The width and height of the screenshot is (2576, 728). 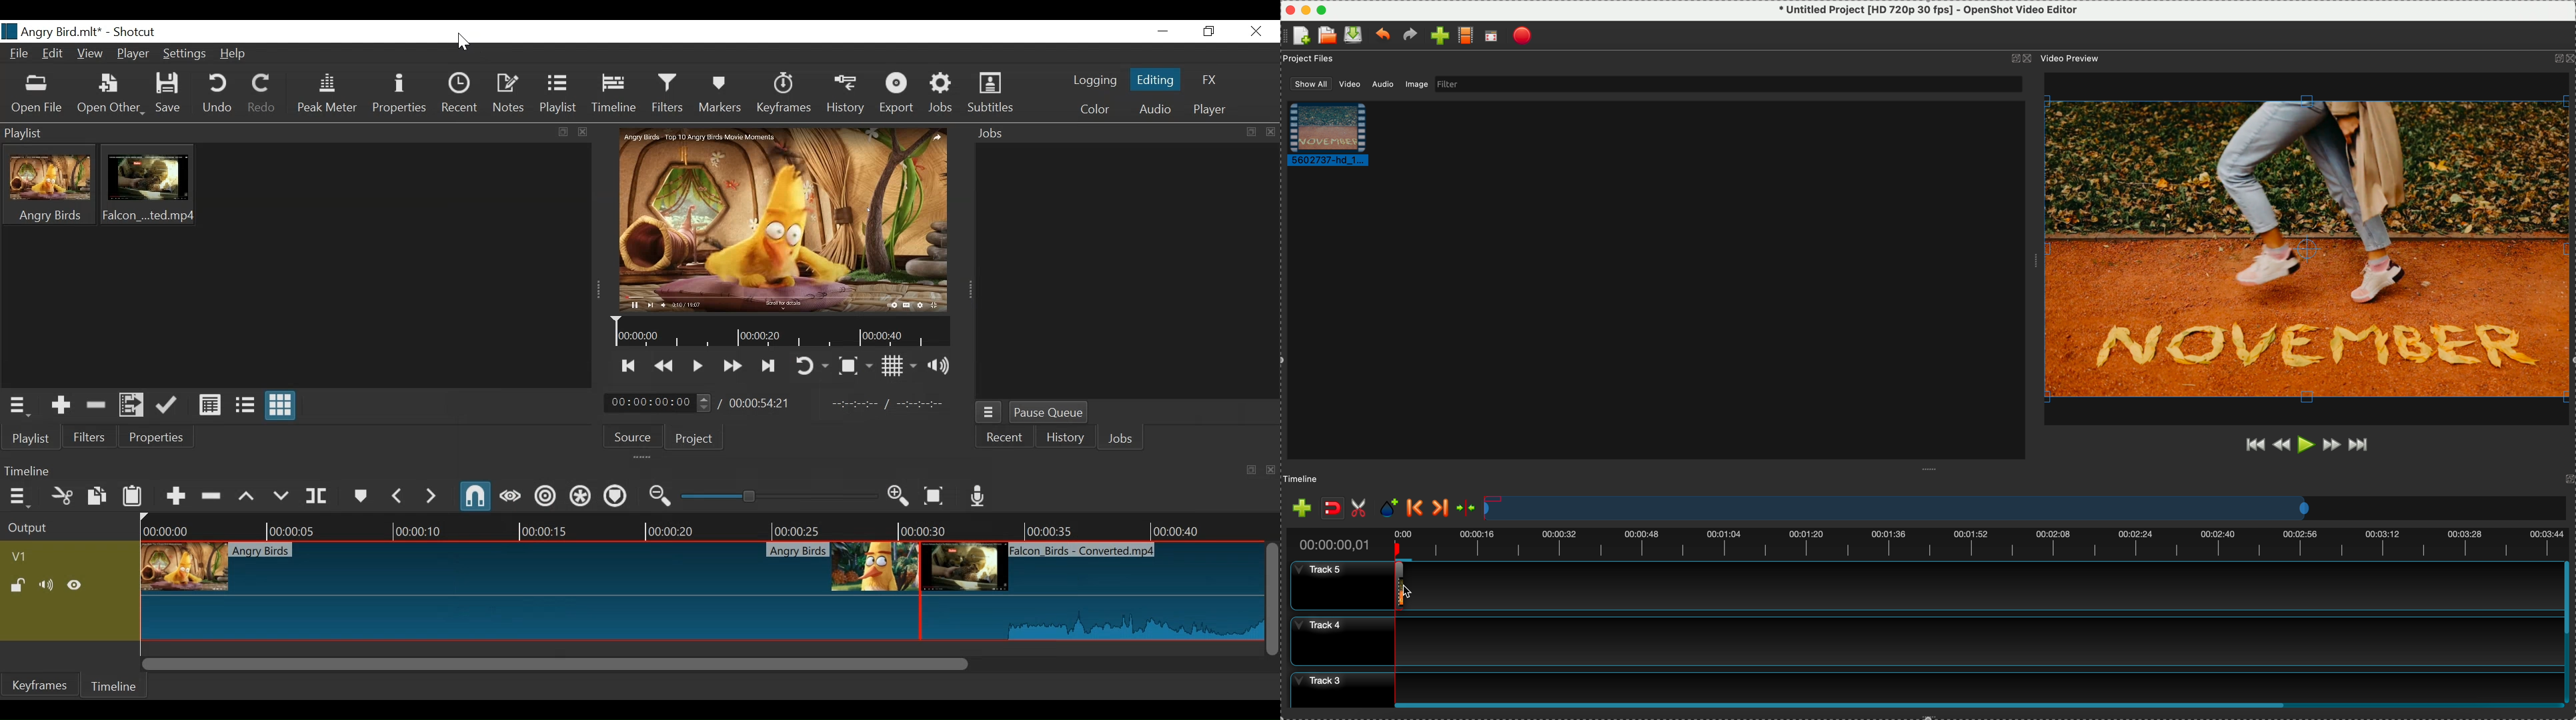 What do you see at coordinates (1354, 34) in the screenshot?
I see `save file` at bounding box center [1354, 34].